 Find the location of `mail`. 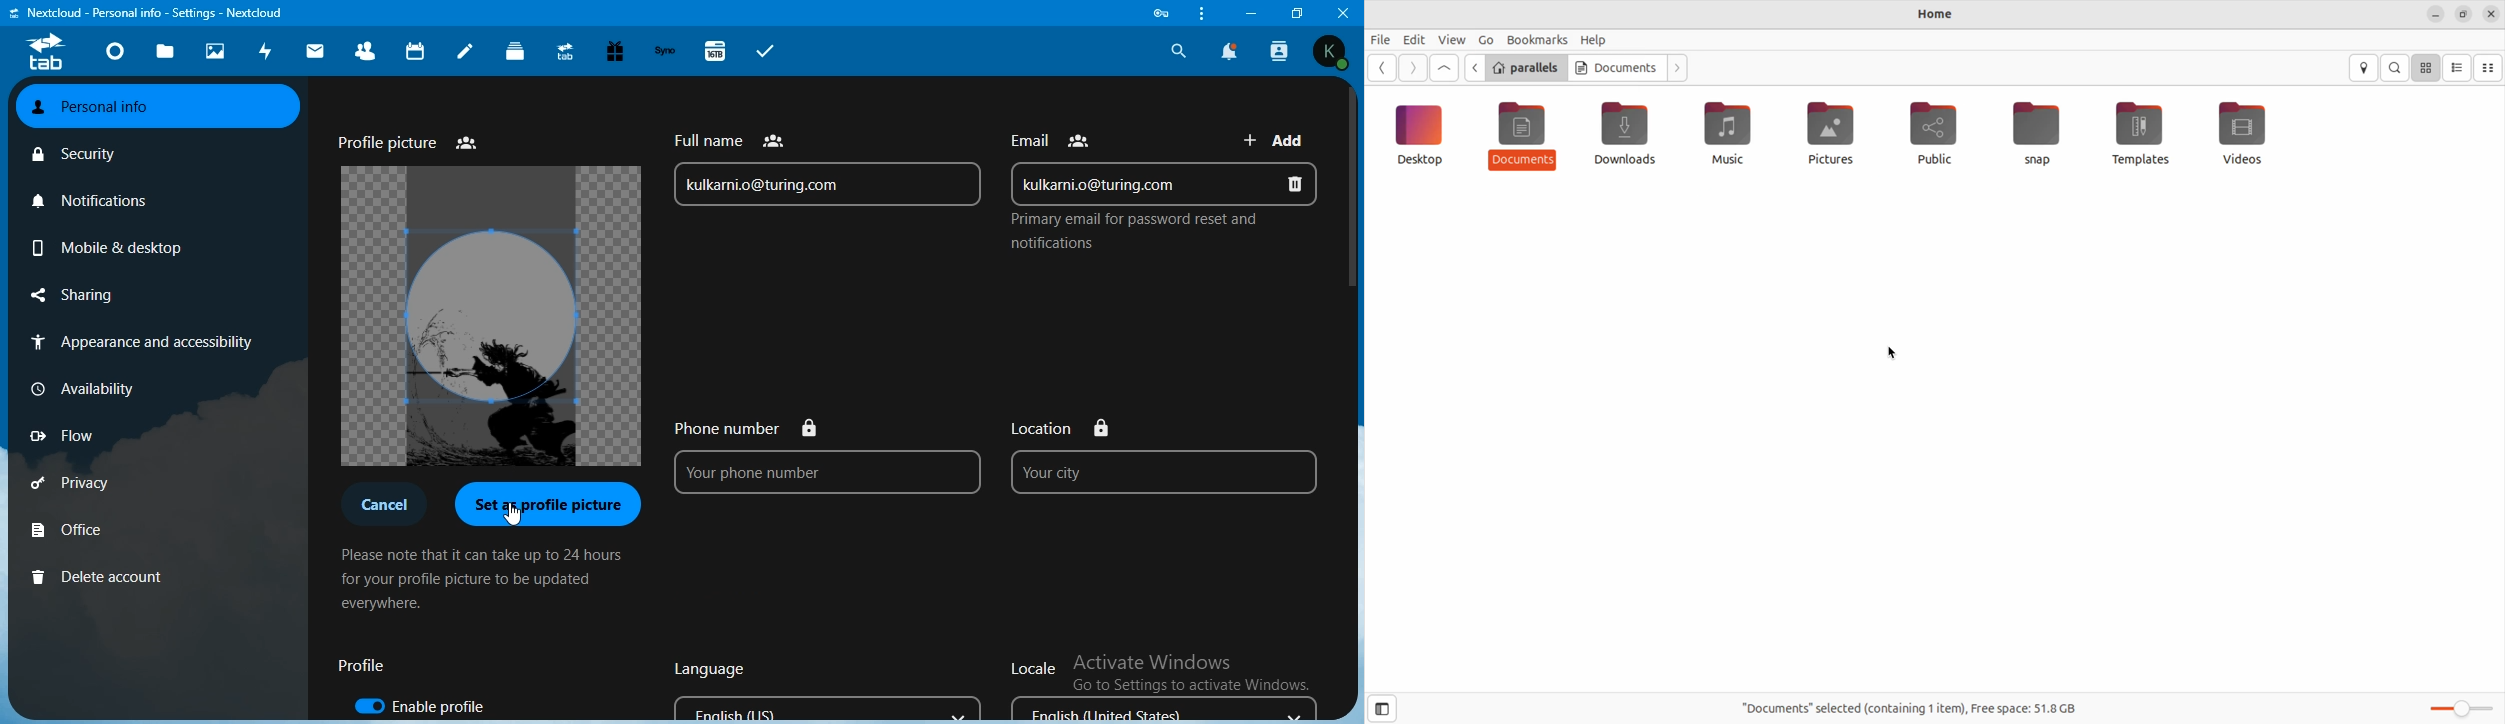

mail is located at coordinates (315, 54).